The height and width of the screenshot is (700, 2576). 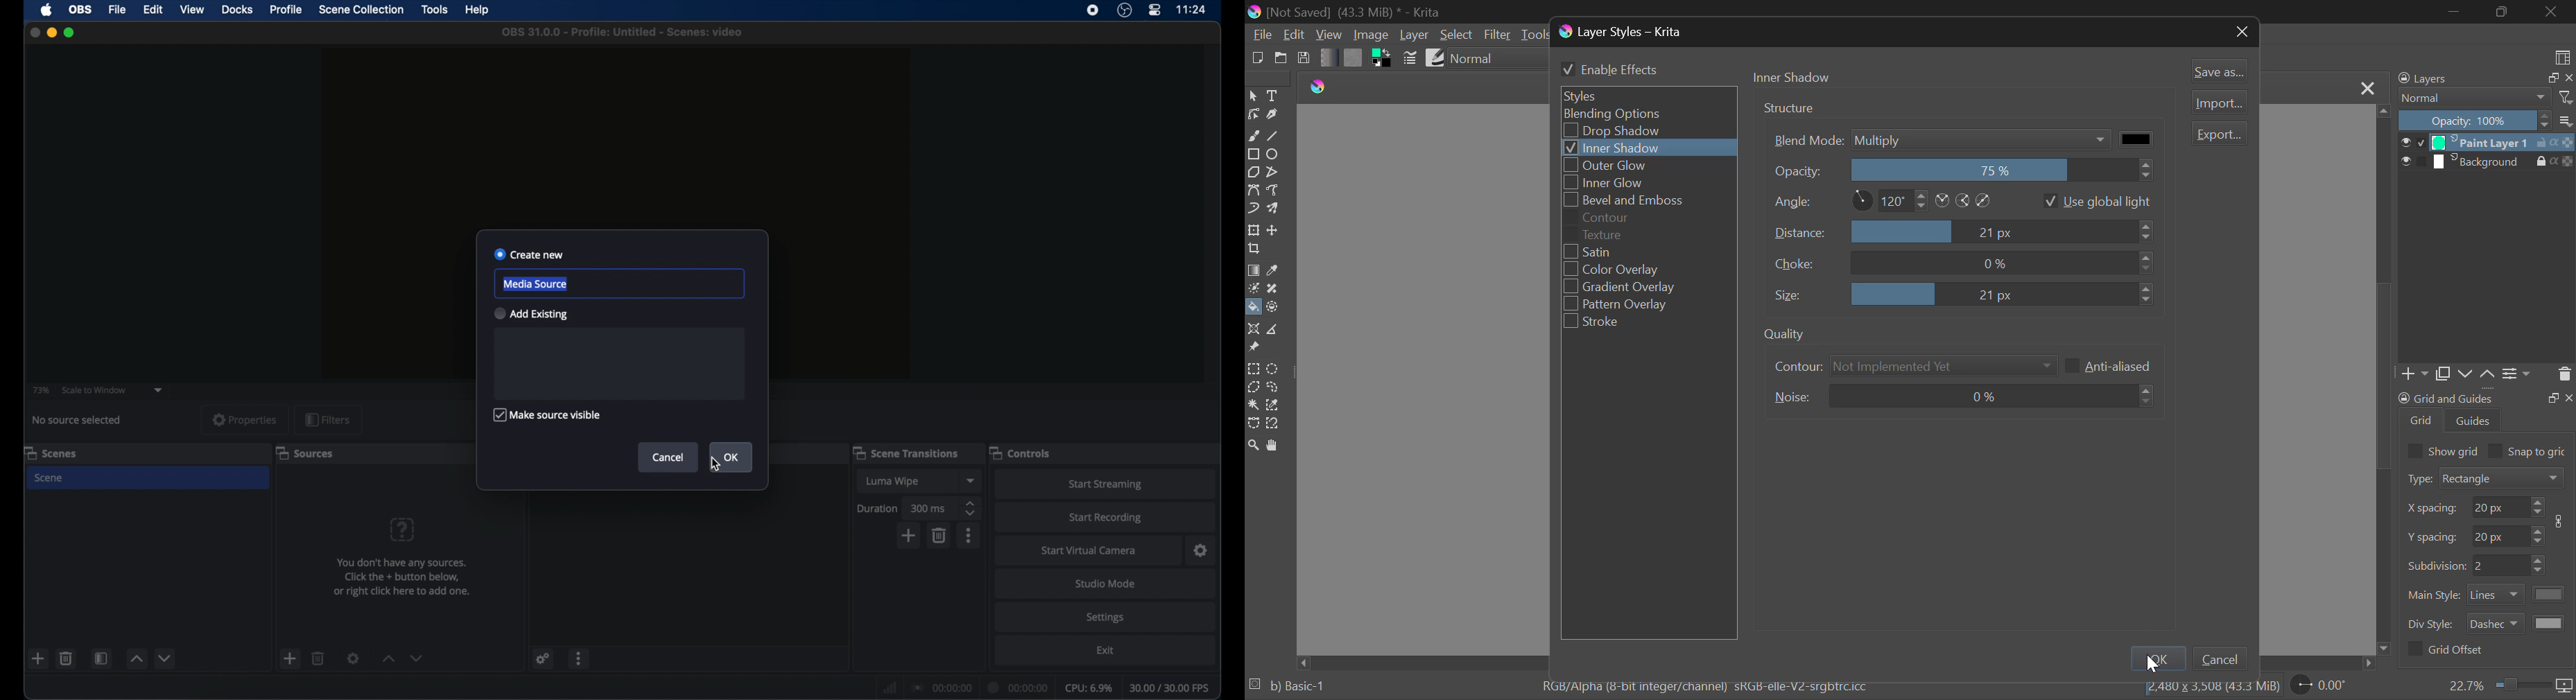 What do you see at coordinates (1369, 35) in the screenshot?
I see `Image` at bounding box center [1369, 35].